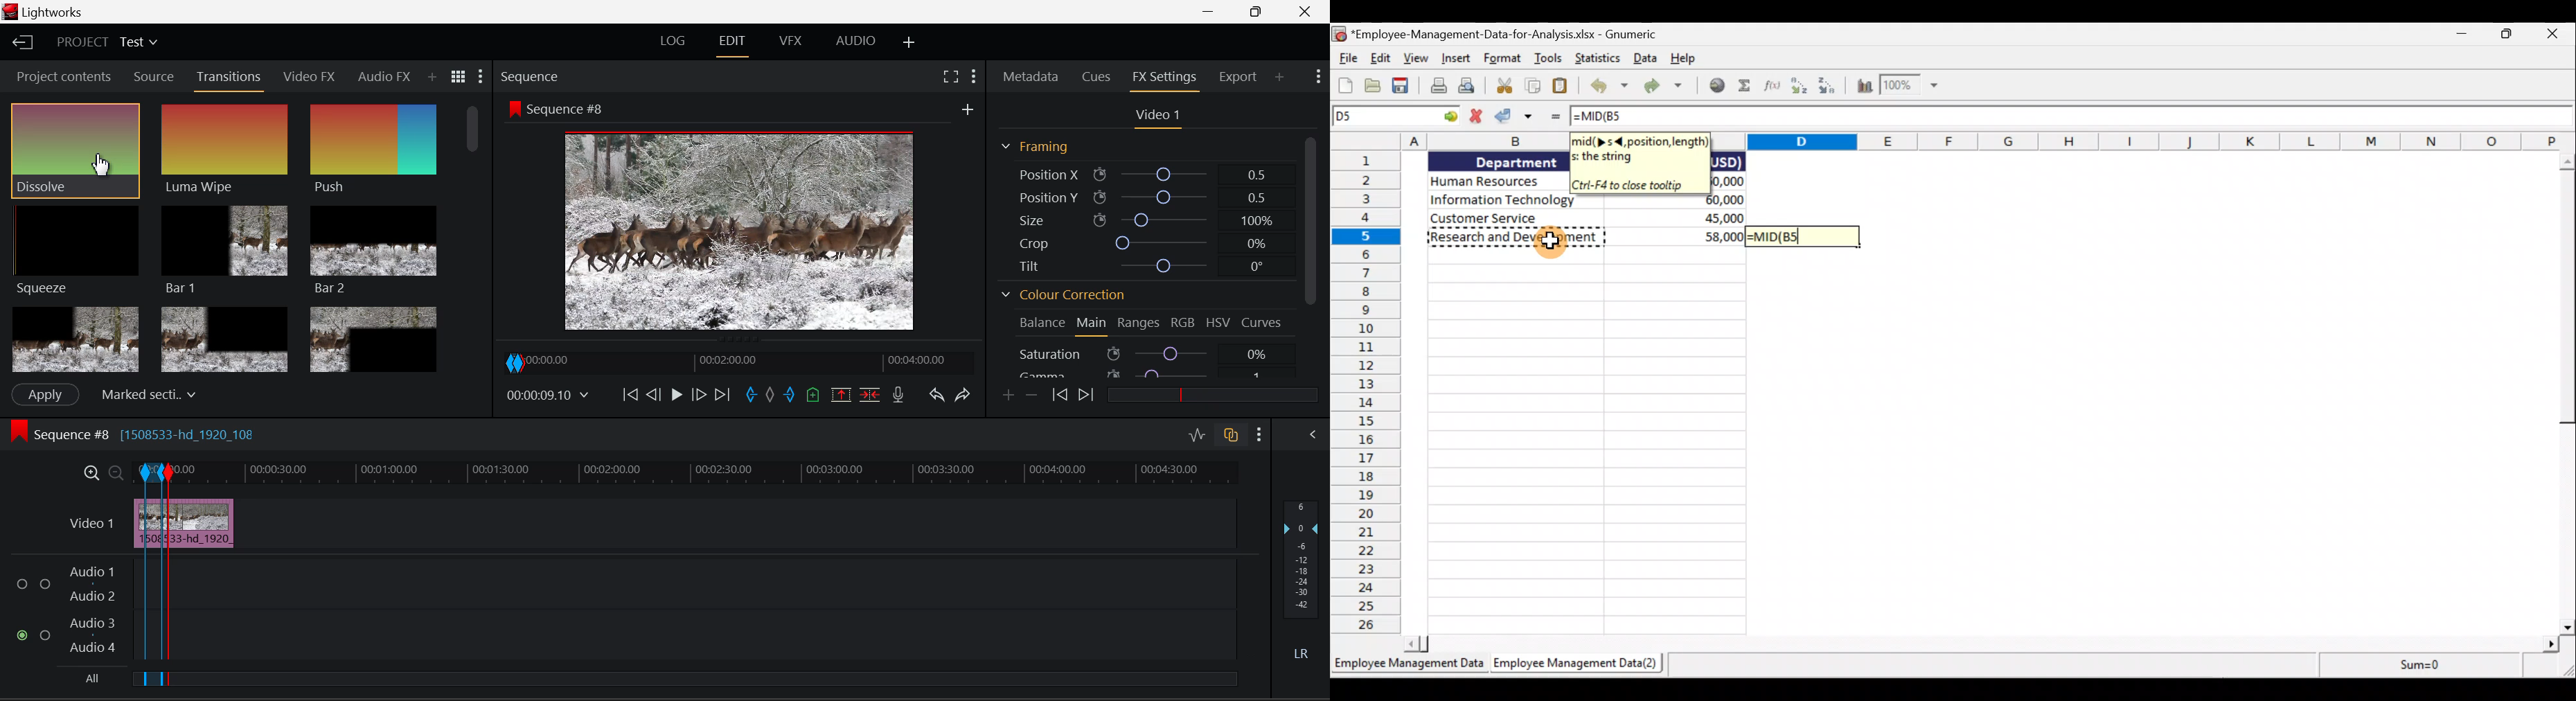 This screenshot has height=728, width=2576. Describe the element at coordinates (1503, 59) in the screenshot. I see `Format` at that location.